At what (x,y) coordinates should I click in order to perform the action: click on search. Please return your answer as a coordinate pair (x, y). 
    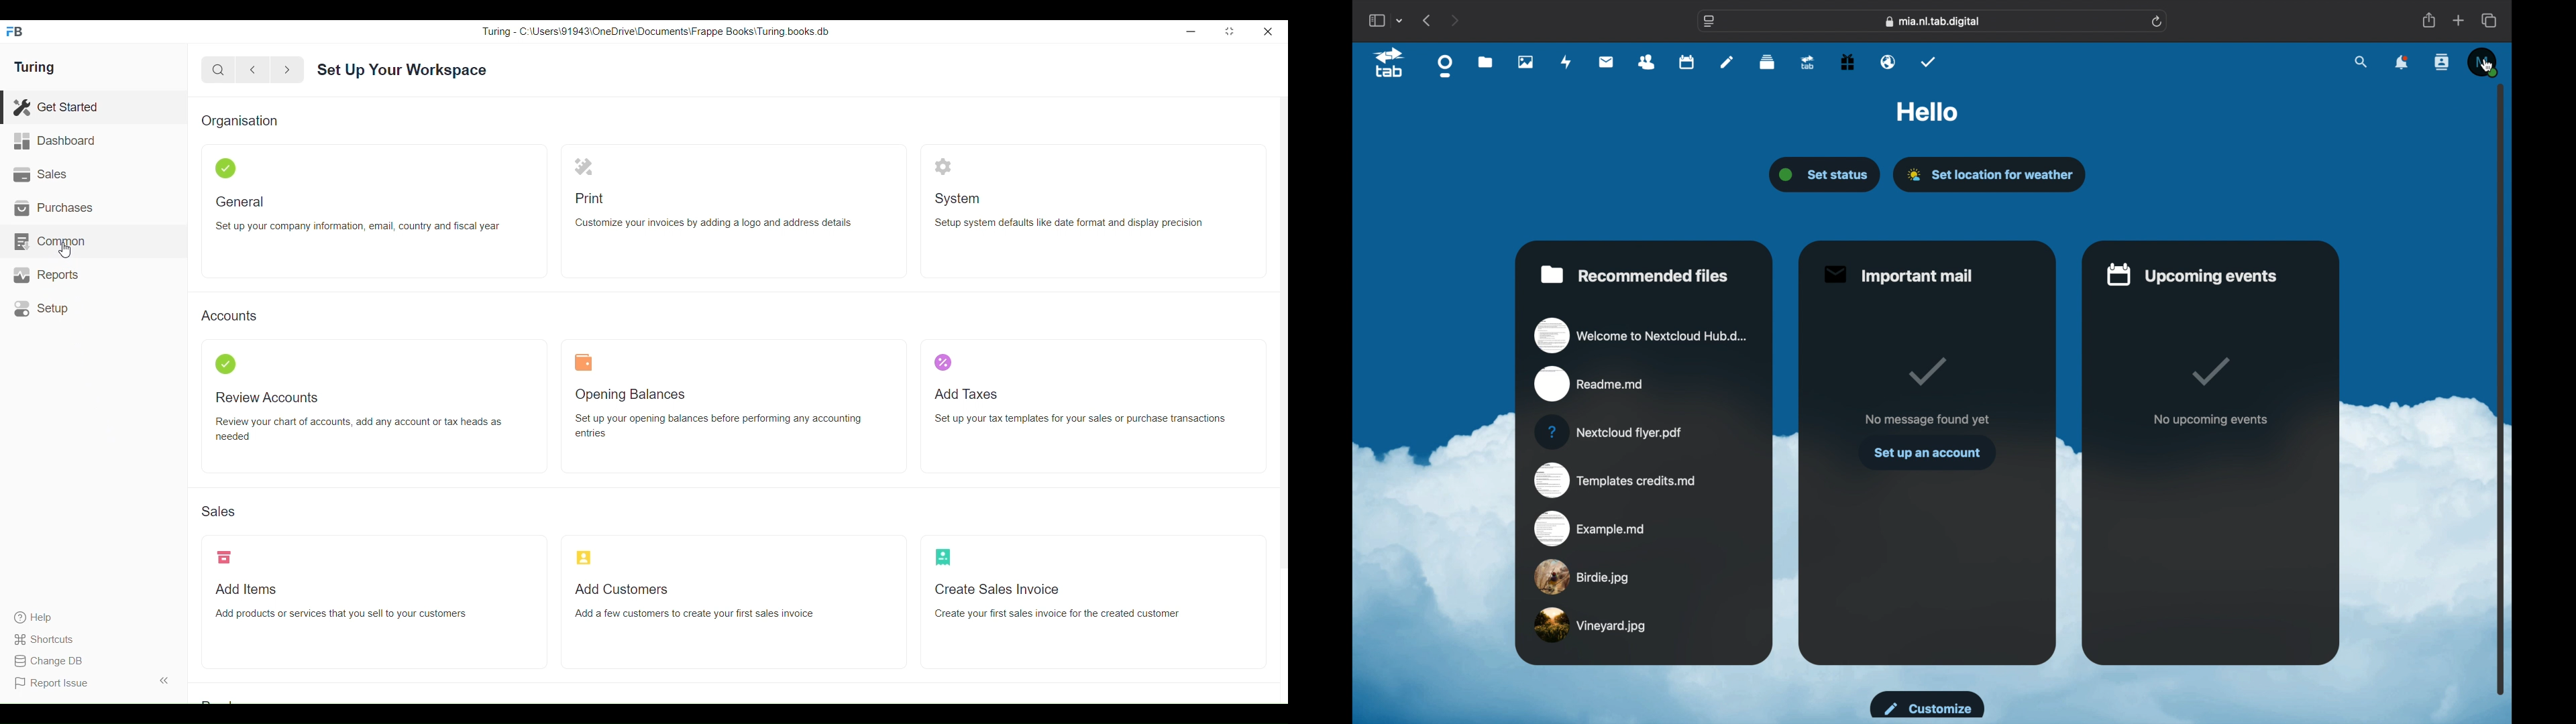
    Looking at the image, I should click on (2362, 61).